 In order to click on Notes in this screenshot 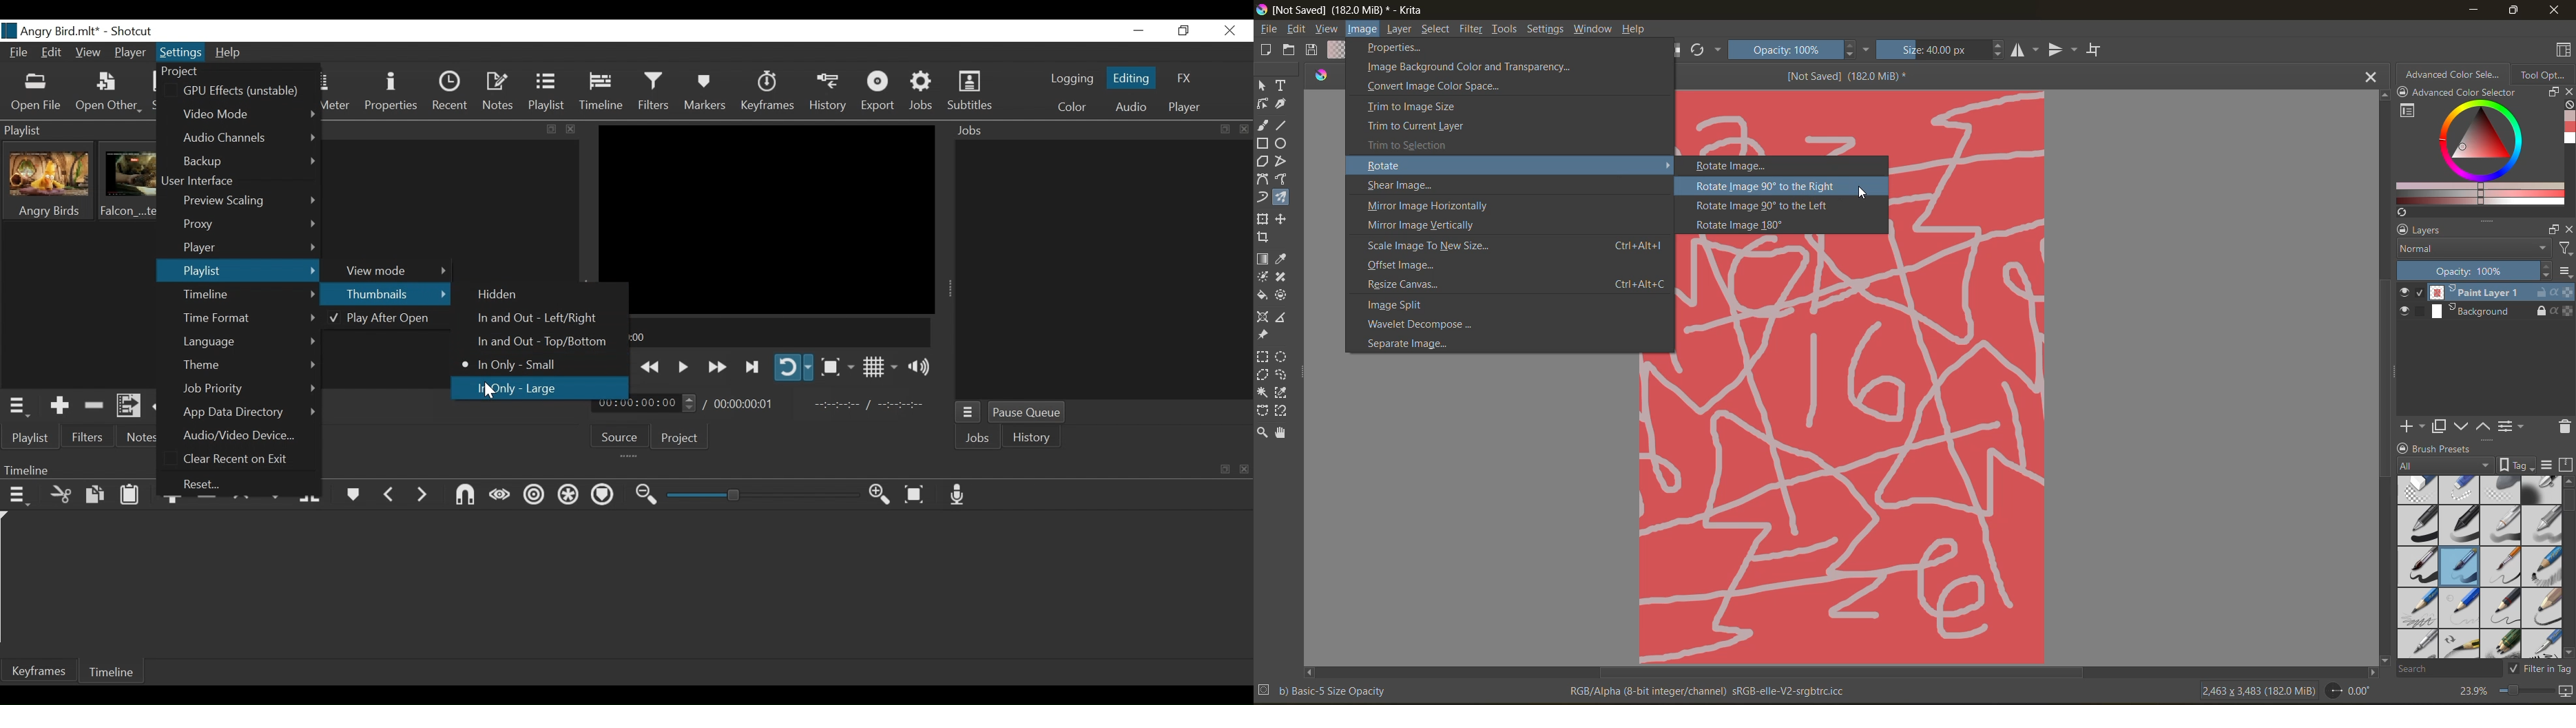, I will do `click(140, 437)`.